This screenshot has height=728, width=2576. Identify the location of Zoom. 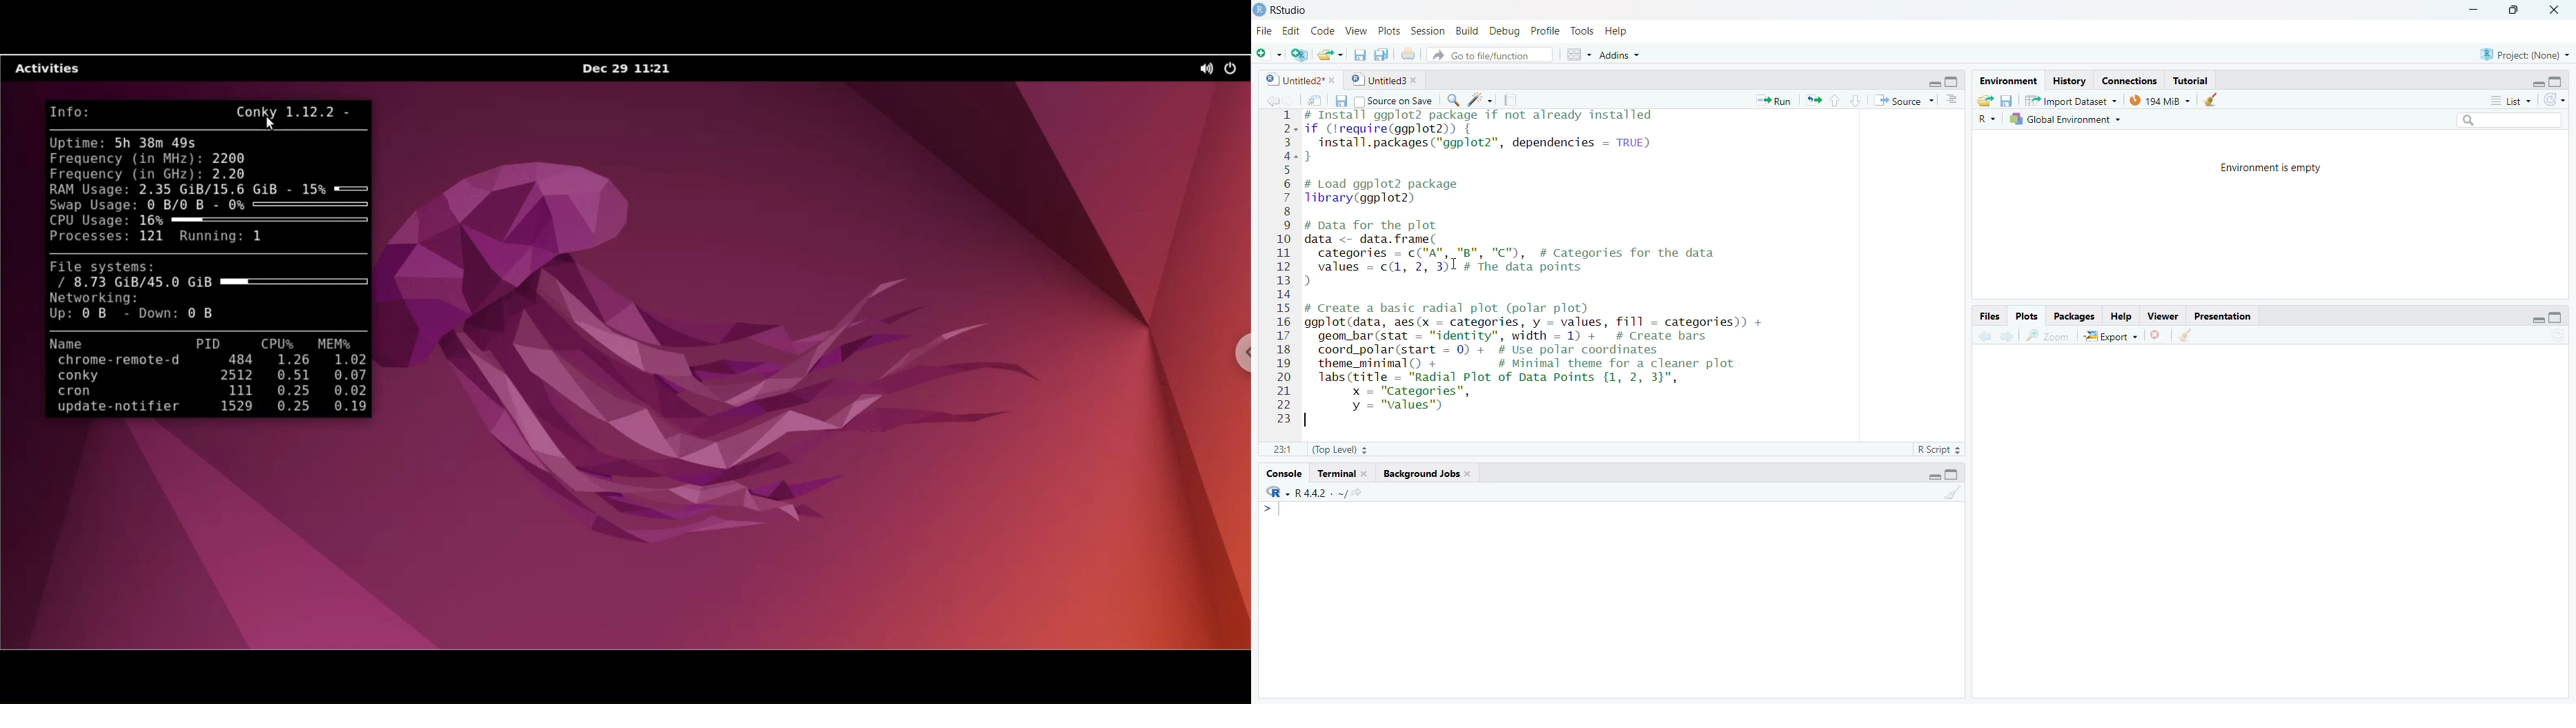
(2049, 336).